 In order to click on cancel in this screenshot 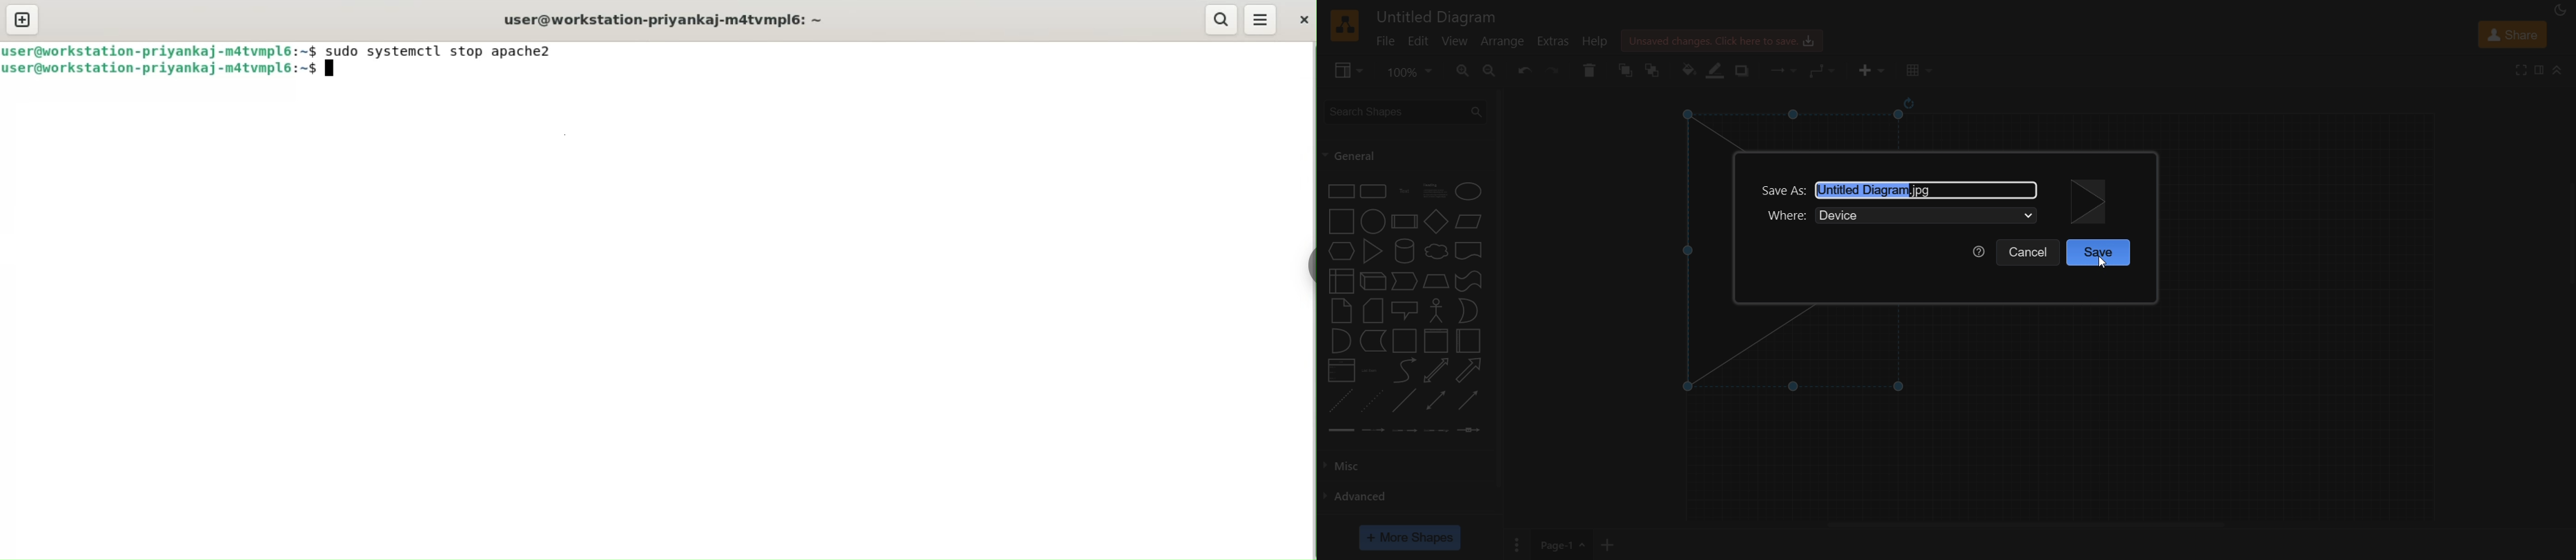, I will do `click(2029, 254)`.